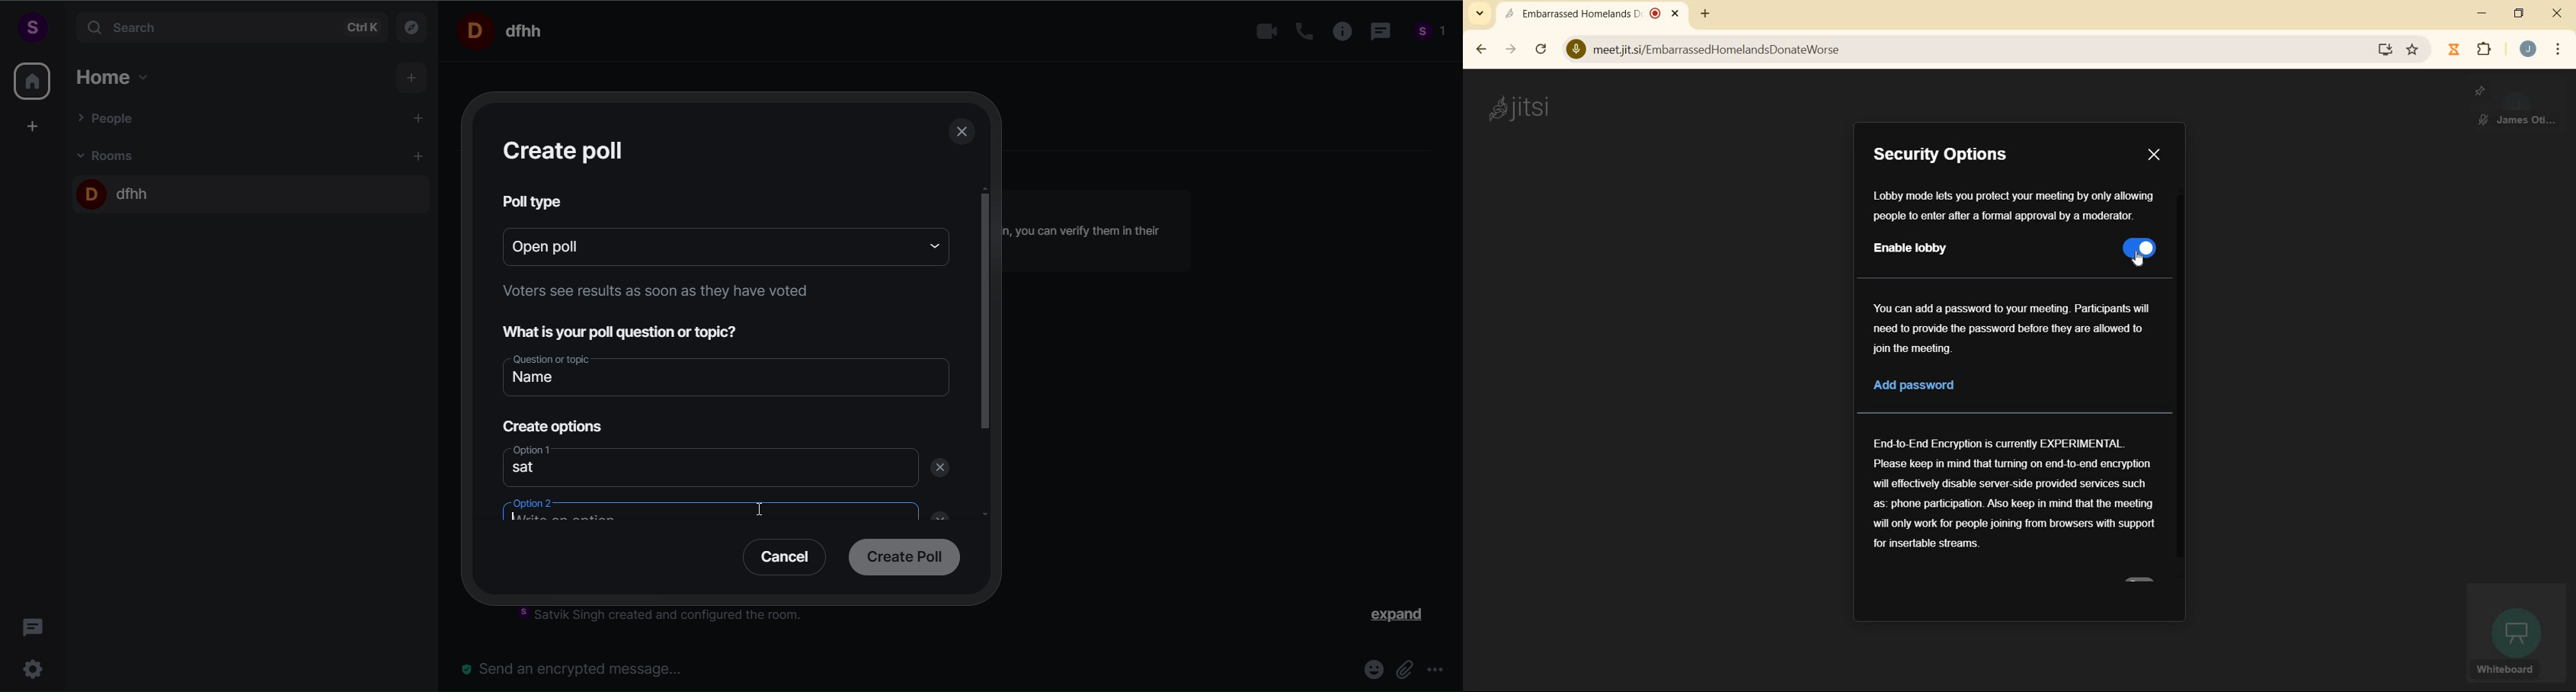 Image resolution: width=2576 pixels, height=700 pixels. What do you see at coordinates (110, 155) in the screenshot?
I see `rooms` at bounding box center [110, 155].